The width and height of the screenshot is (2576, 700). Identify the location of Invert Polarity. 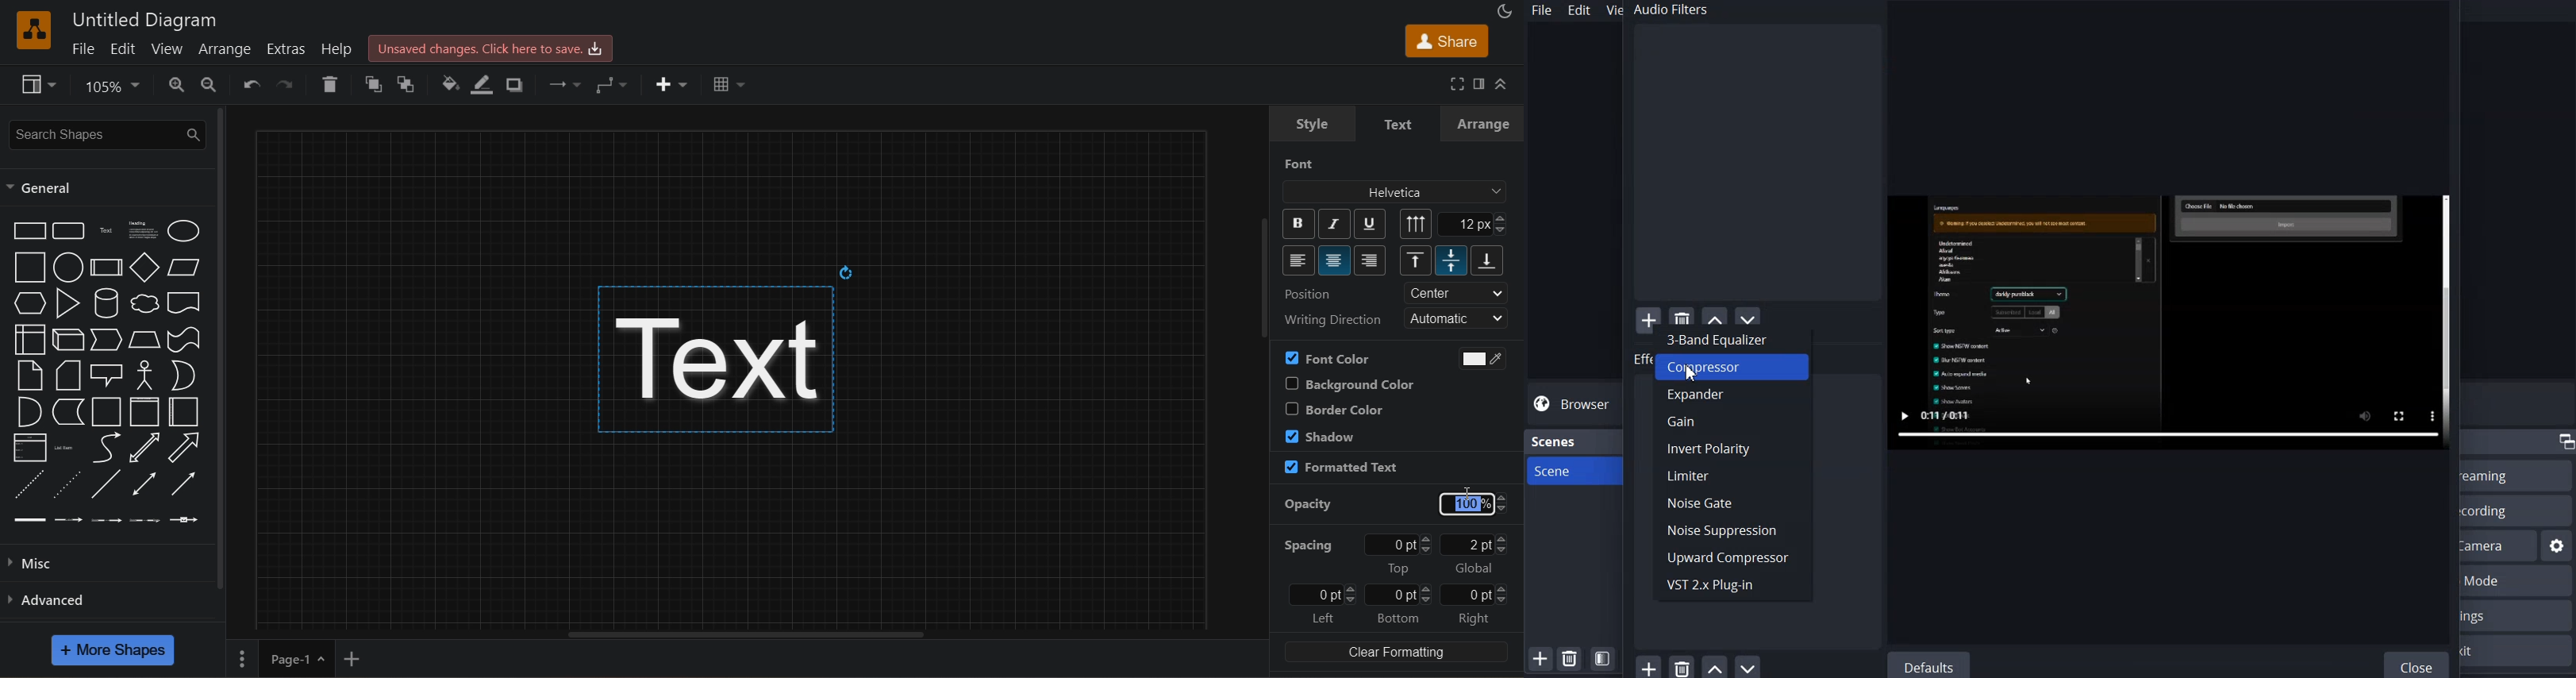
(1732, 448).